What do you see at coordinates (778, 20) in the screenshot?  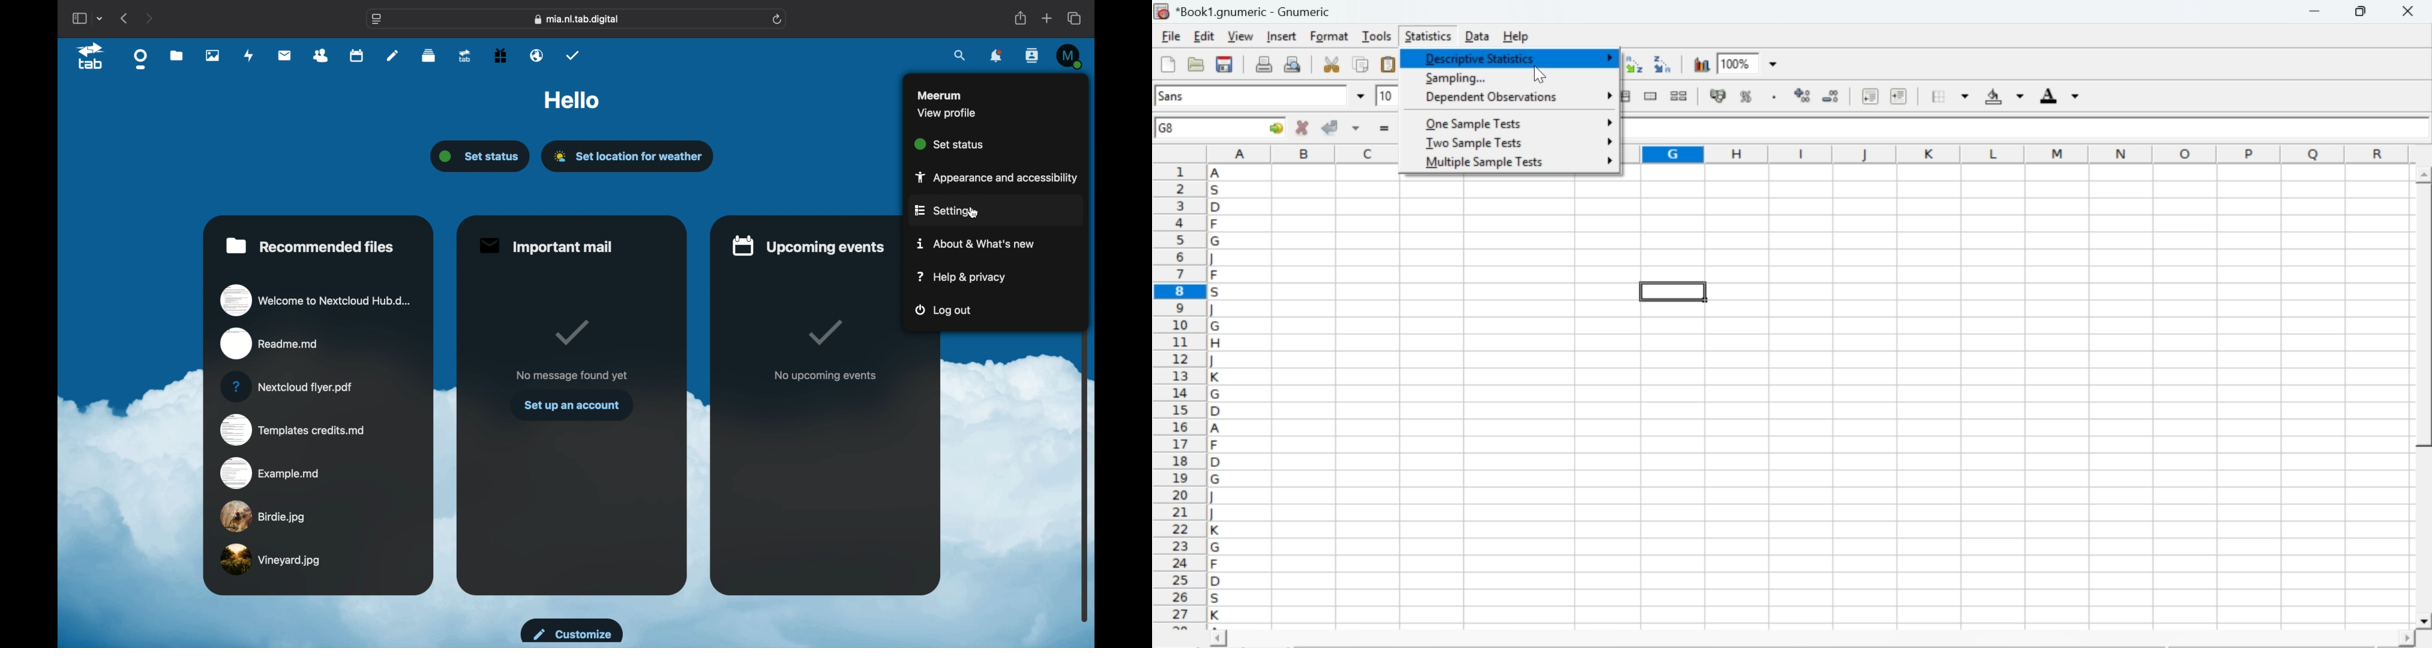 I see `refresh` at bounding box center [778, 20].